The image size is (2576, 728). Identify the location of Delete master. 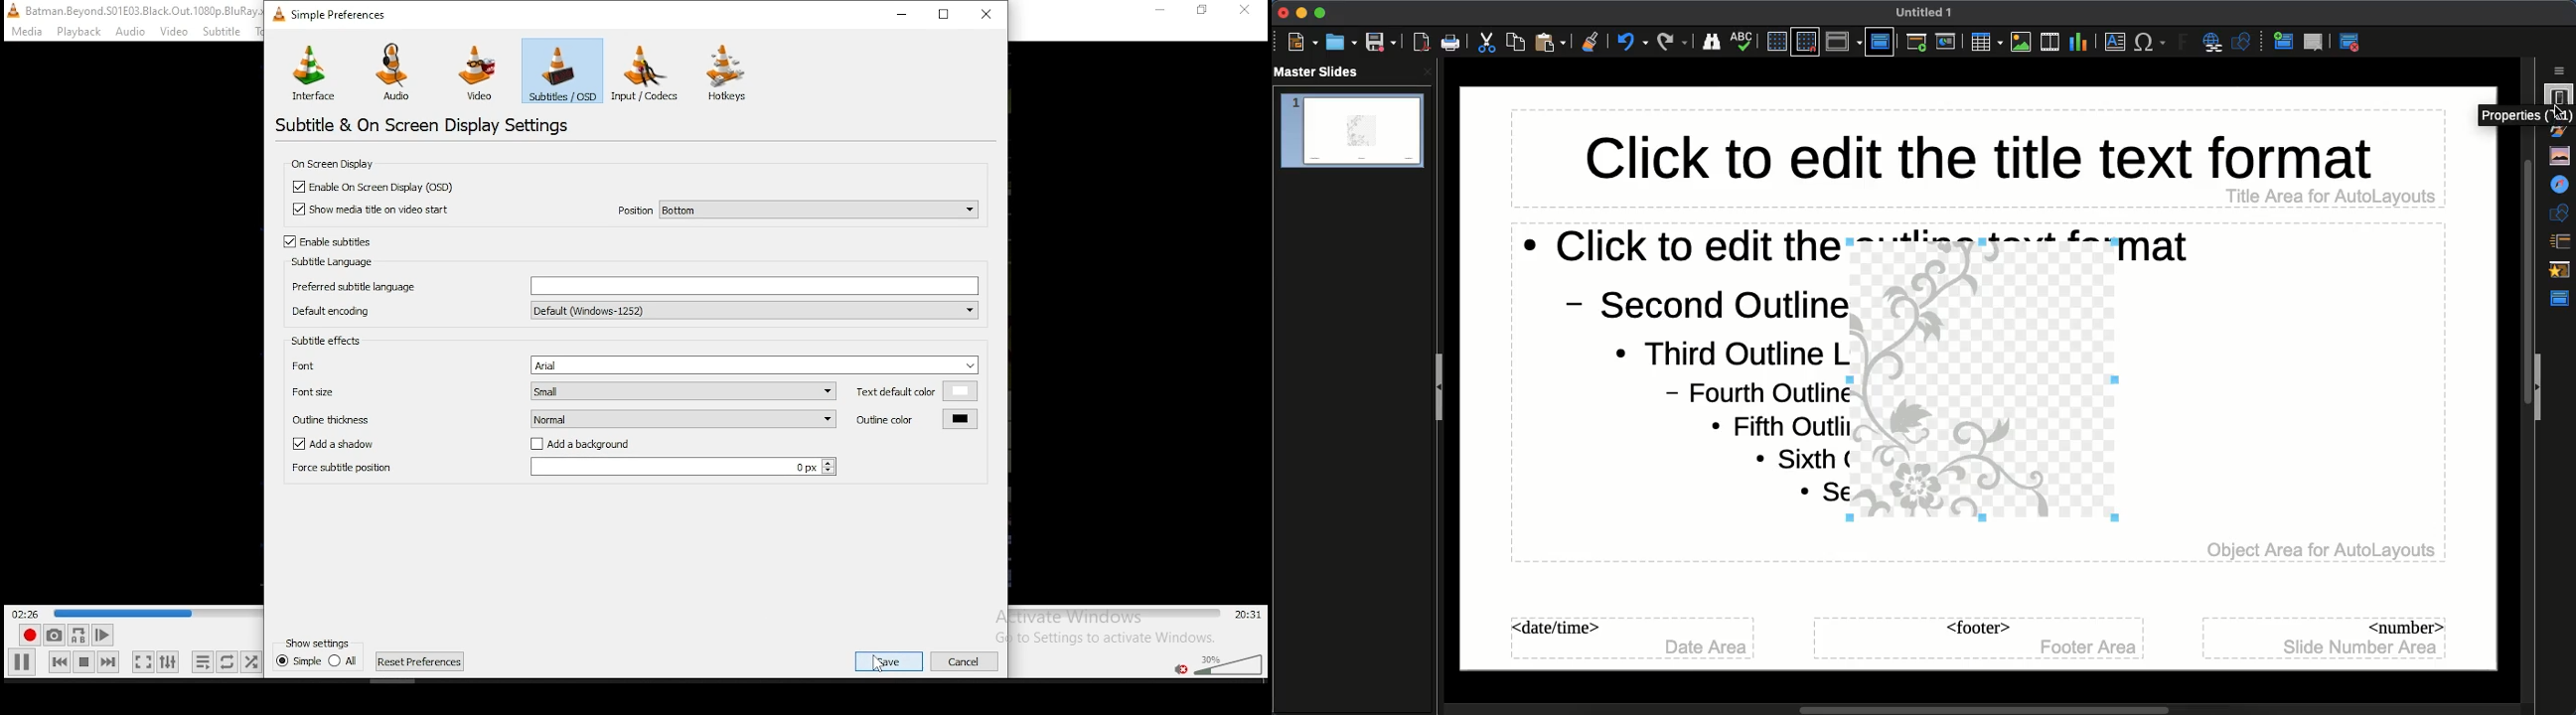
(2315, 42).